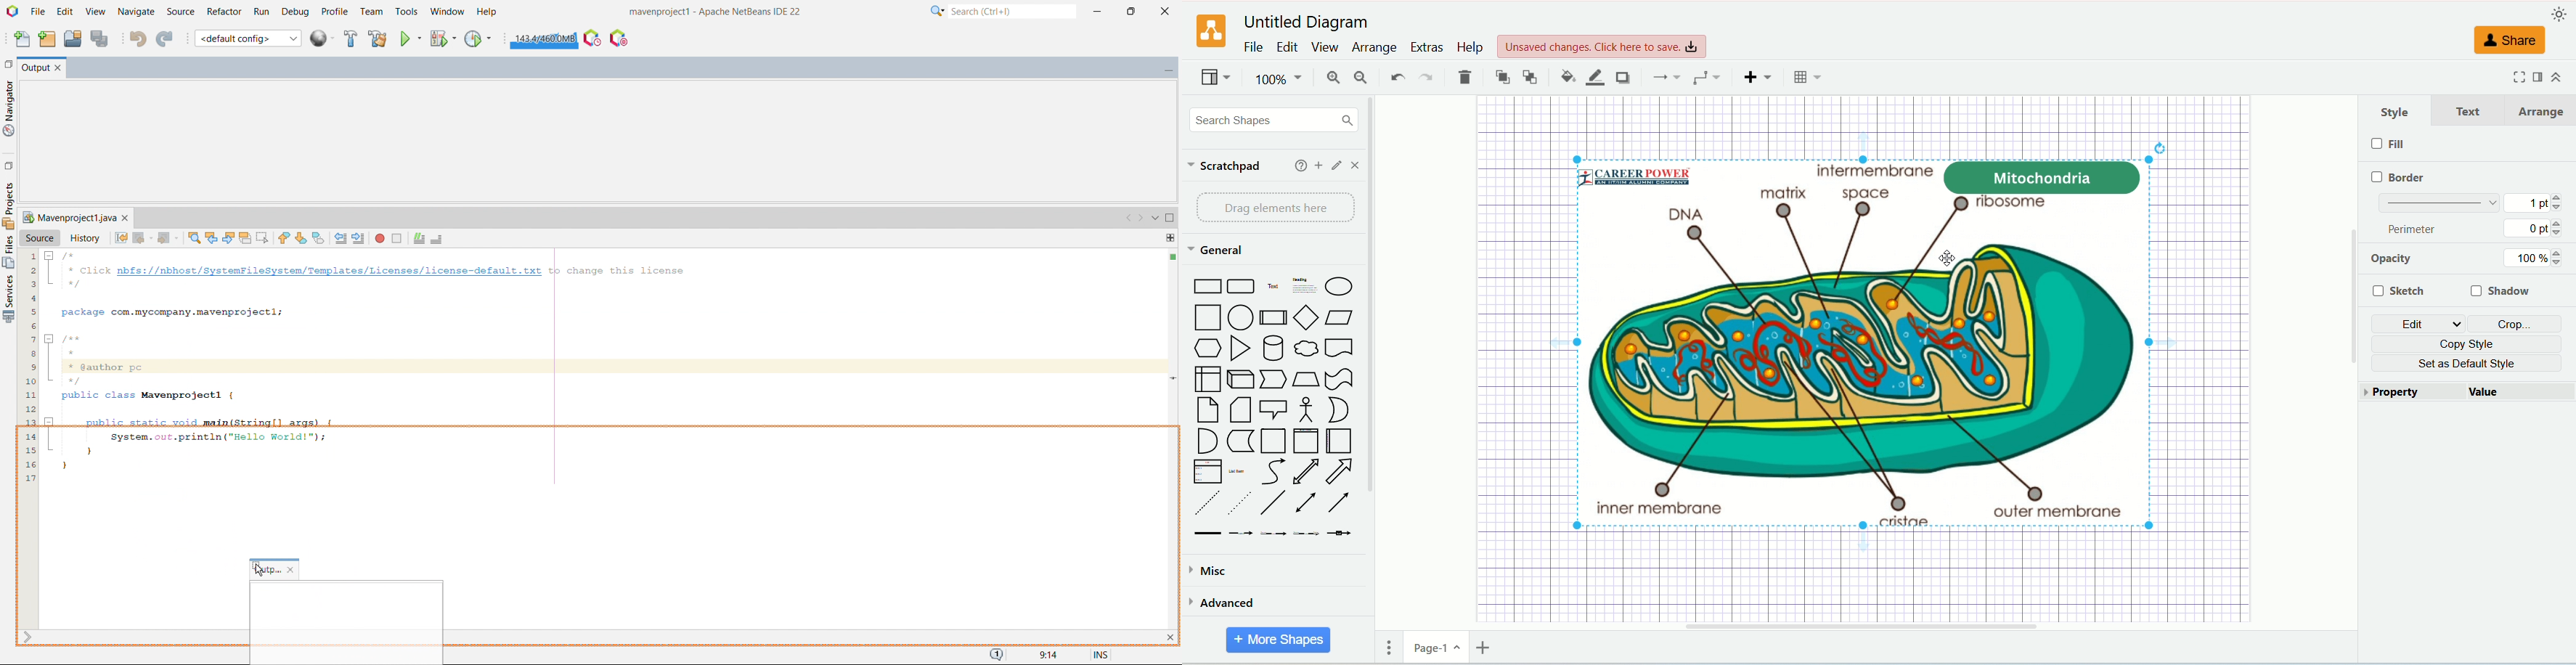  Describe the element at coordinates (1566, 76) in the screenshot. I see `fill color` at that location.